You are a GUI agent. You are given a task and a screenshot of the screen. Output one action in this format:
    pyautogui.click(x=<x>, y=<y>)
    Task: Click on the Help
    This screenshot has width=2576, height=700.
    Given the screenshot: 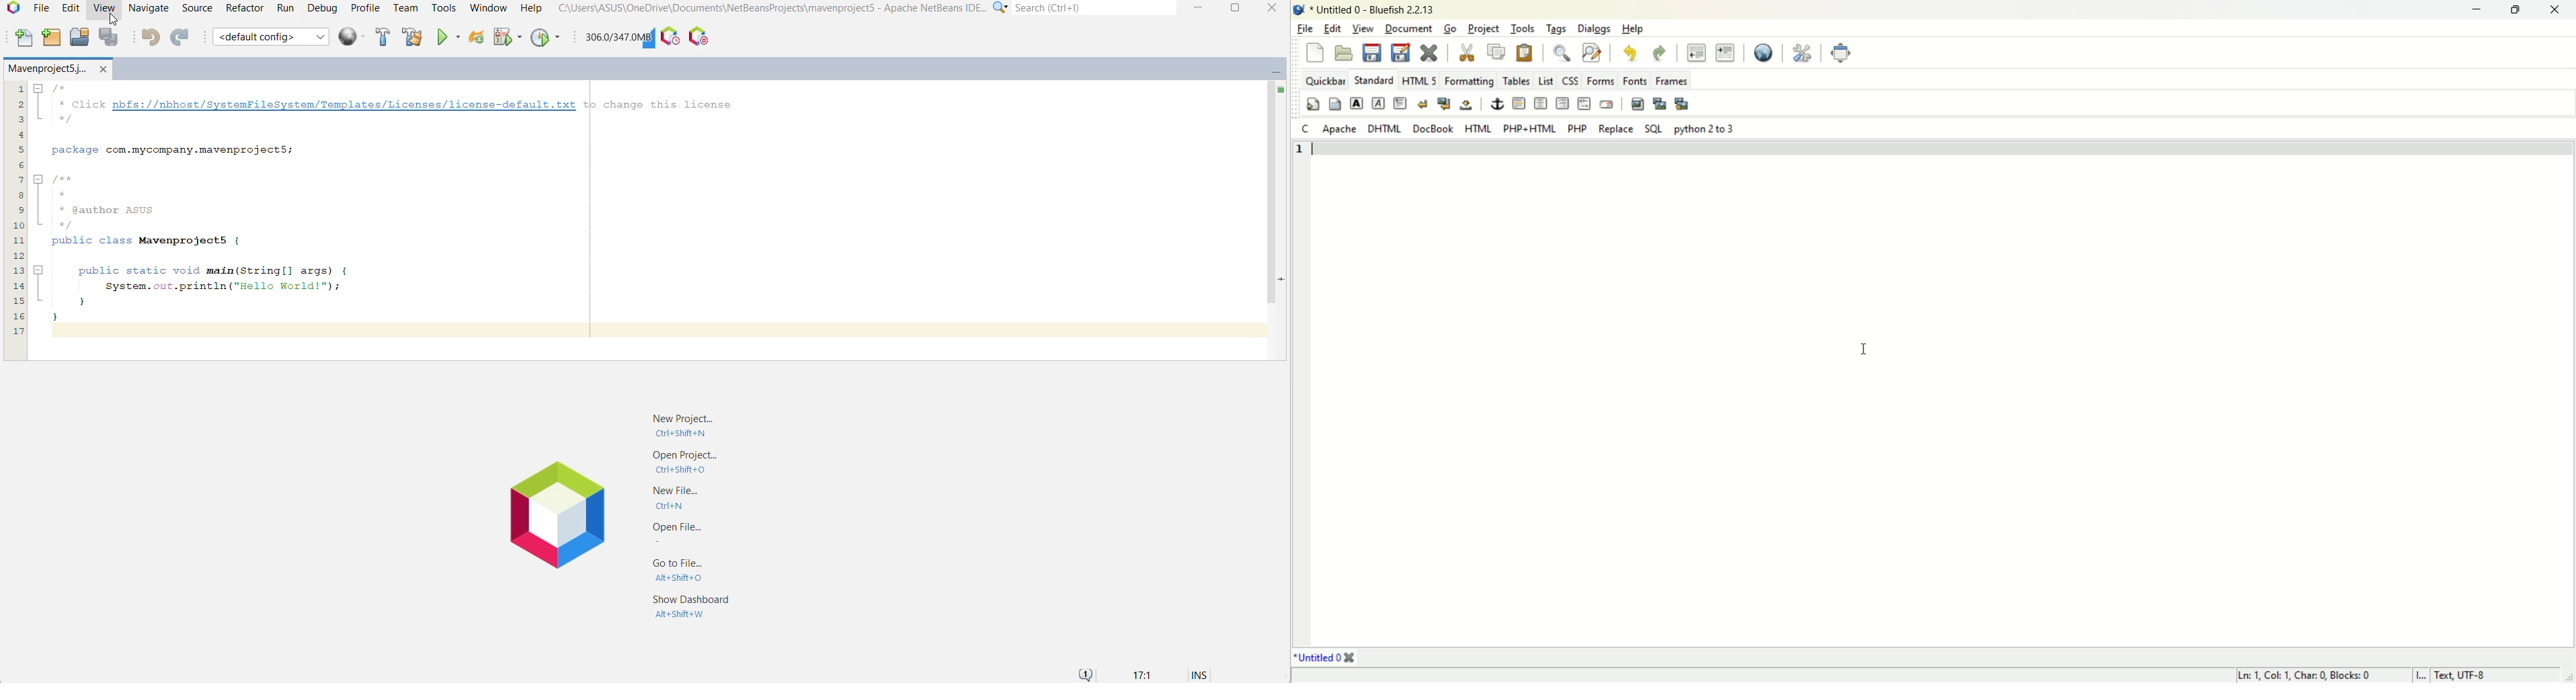 What is the action you would take?
    pyautogui.click(x=530, y=8)
    